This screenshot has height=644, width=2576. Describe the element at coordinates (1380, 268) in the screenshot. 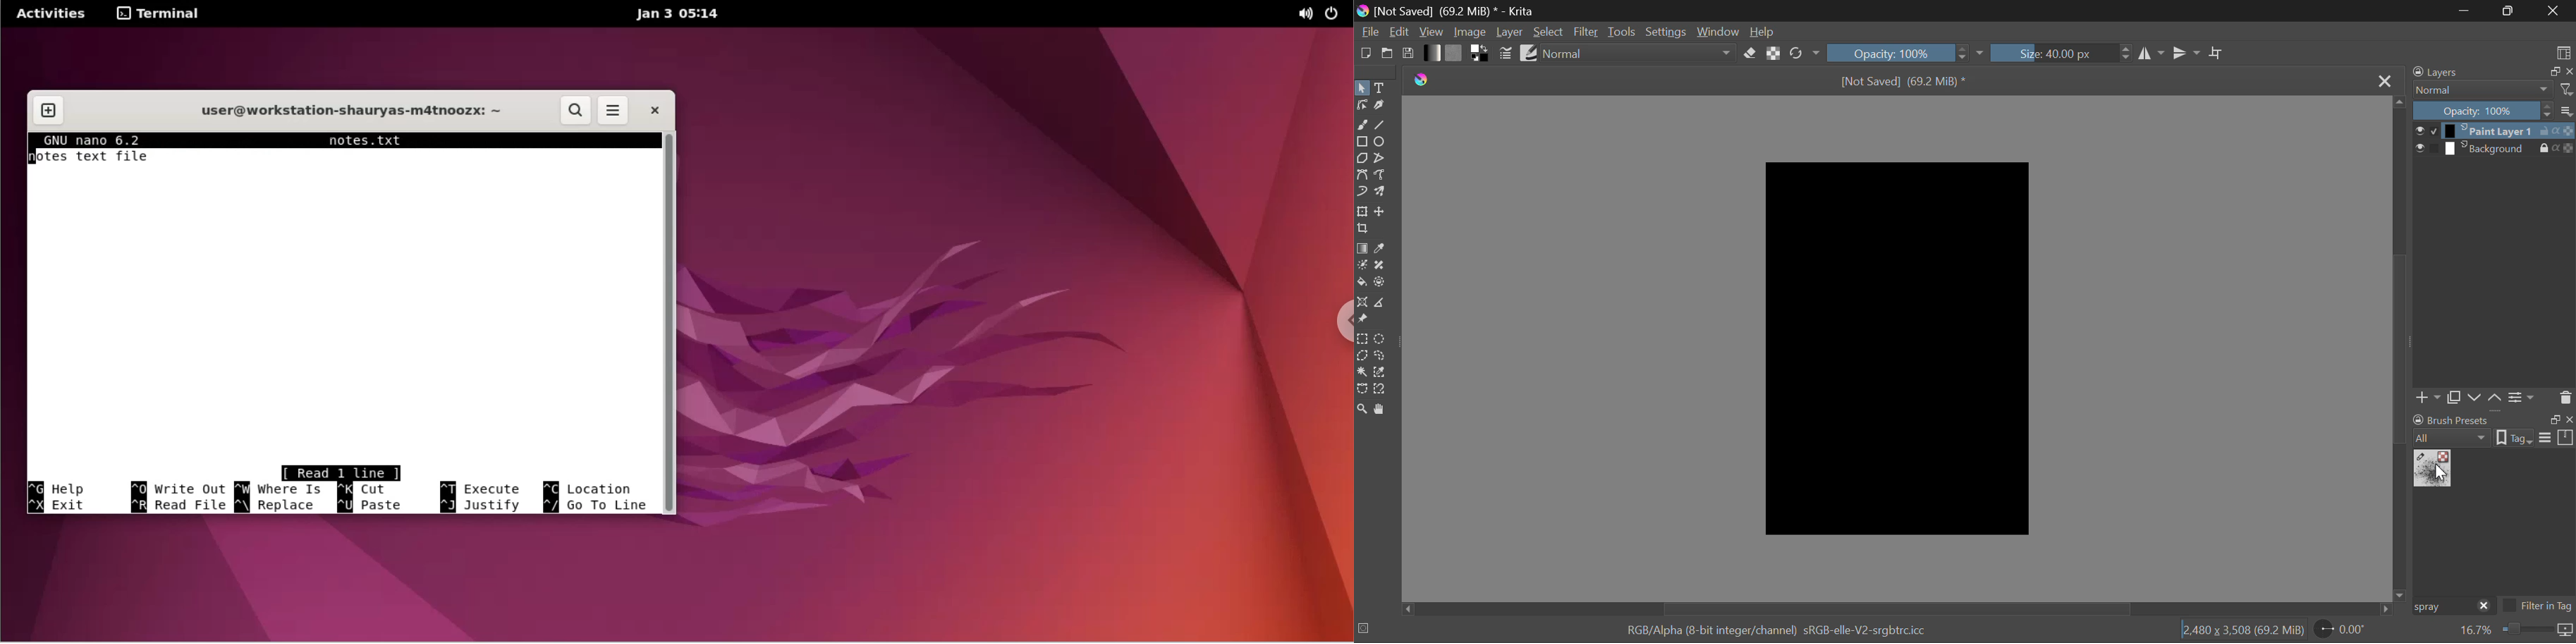

I see `Smart Patch Tool` at that location.